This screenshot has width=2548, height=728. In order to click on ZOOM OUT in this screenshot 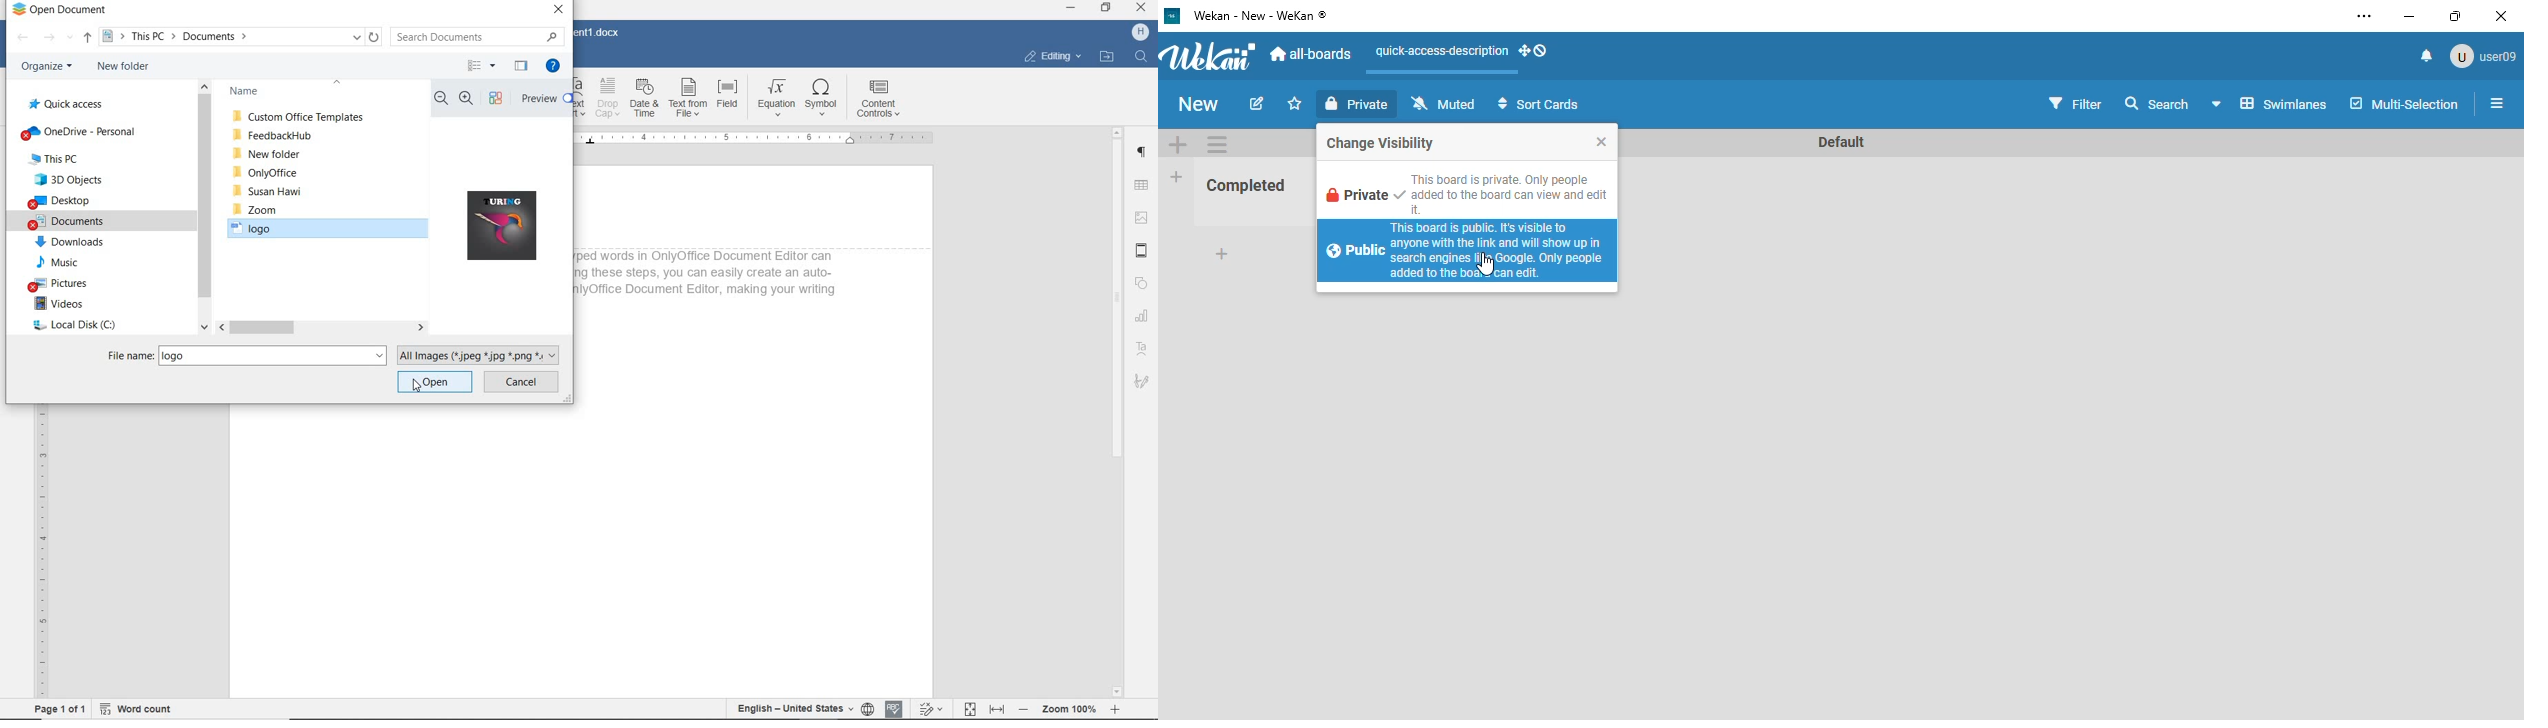, I will do `click(441, 100)`.